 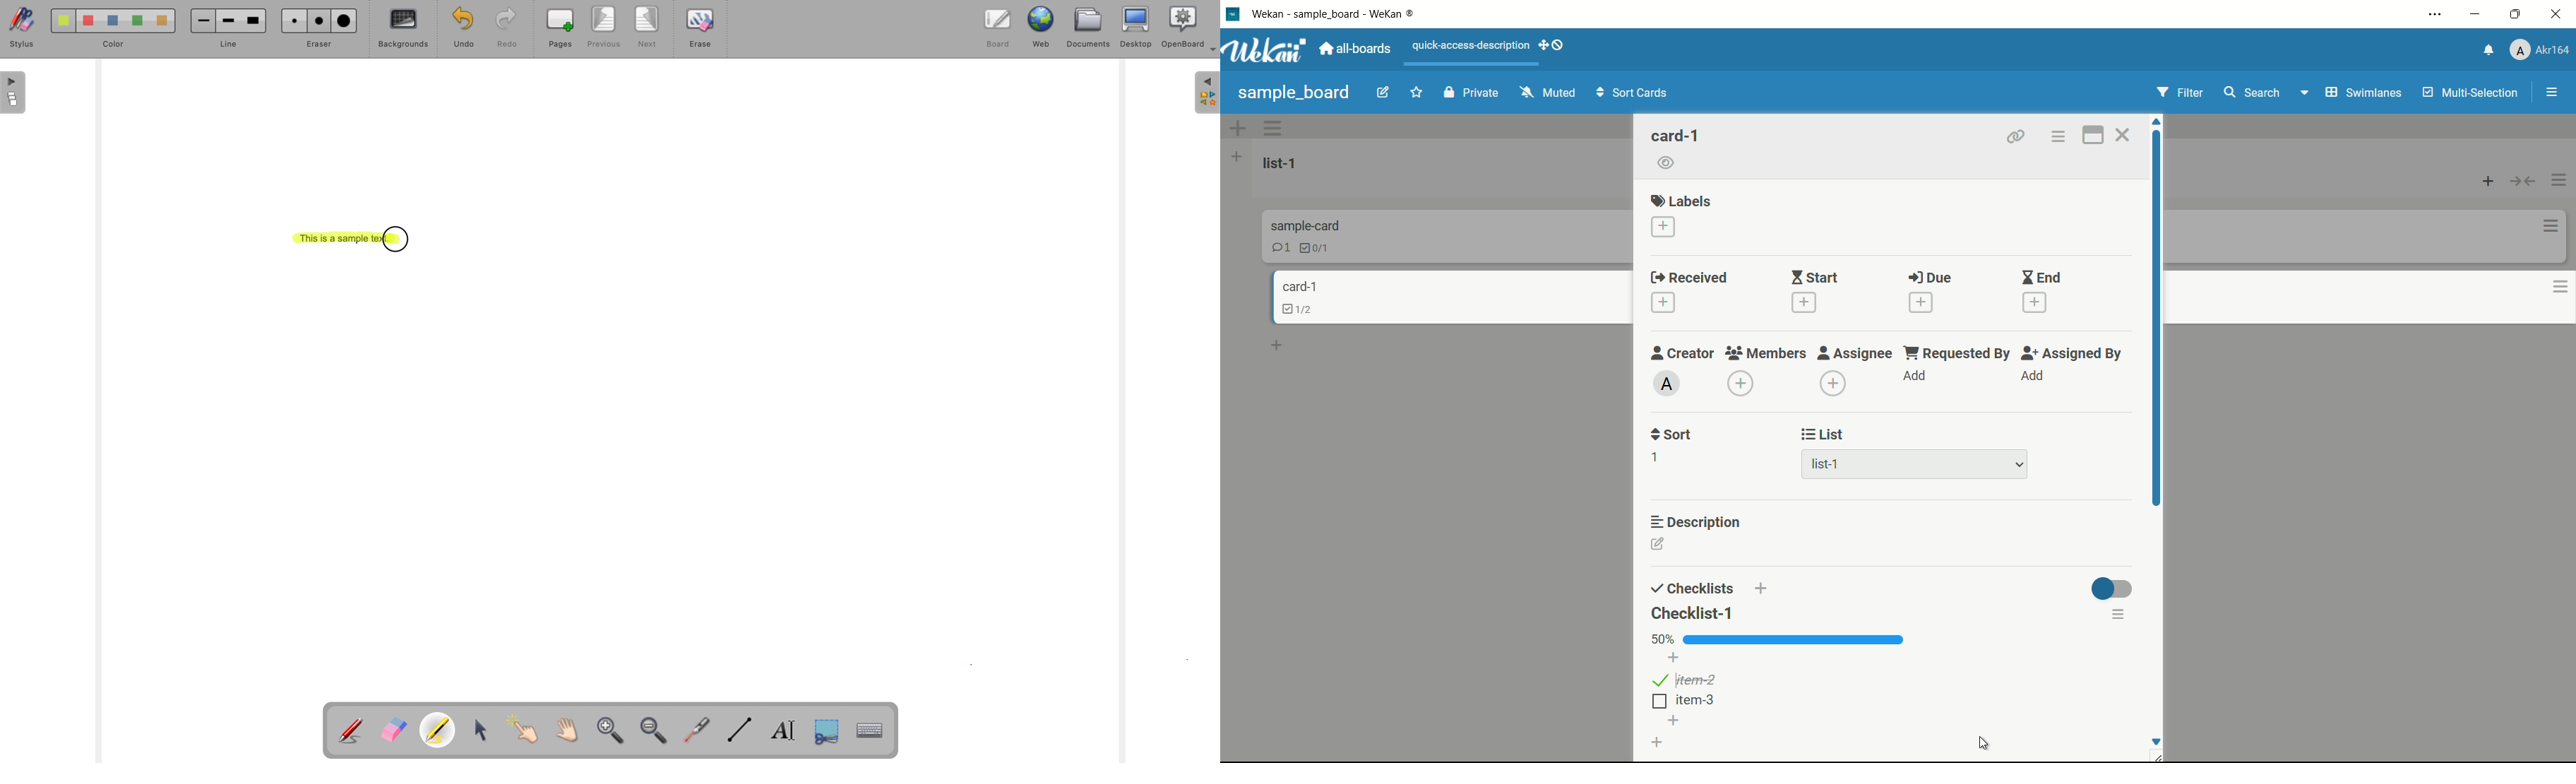 I want to click on add, so click(x=1660, y=746).